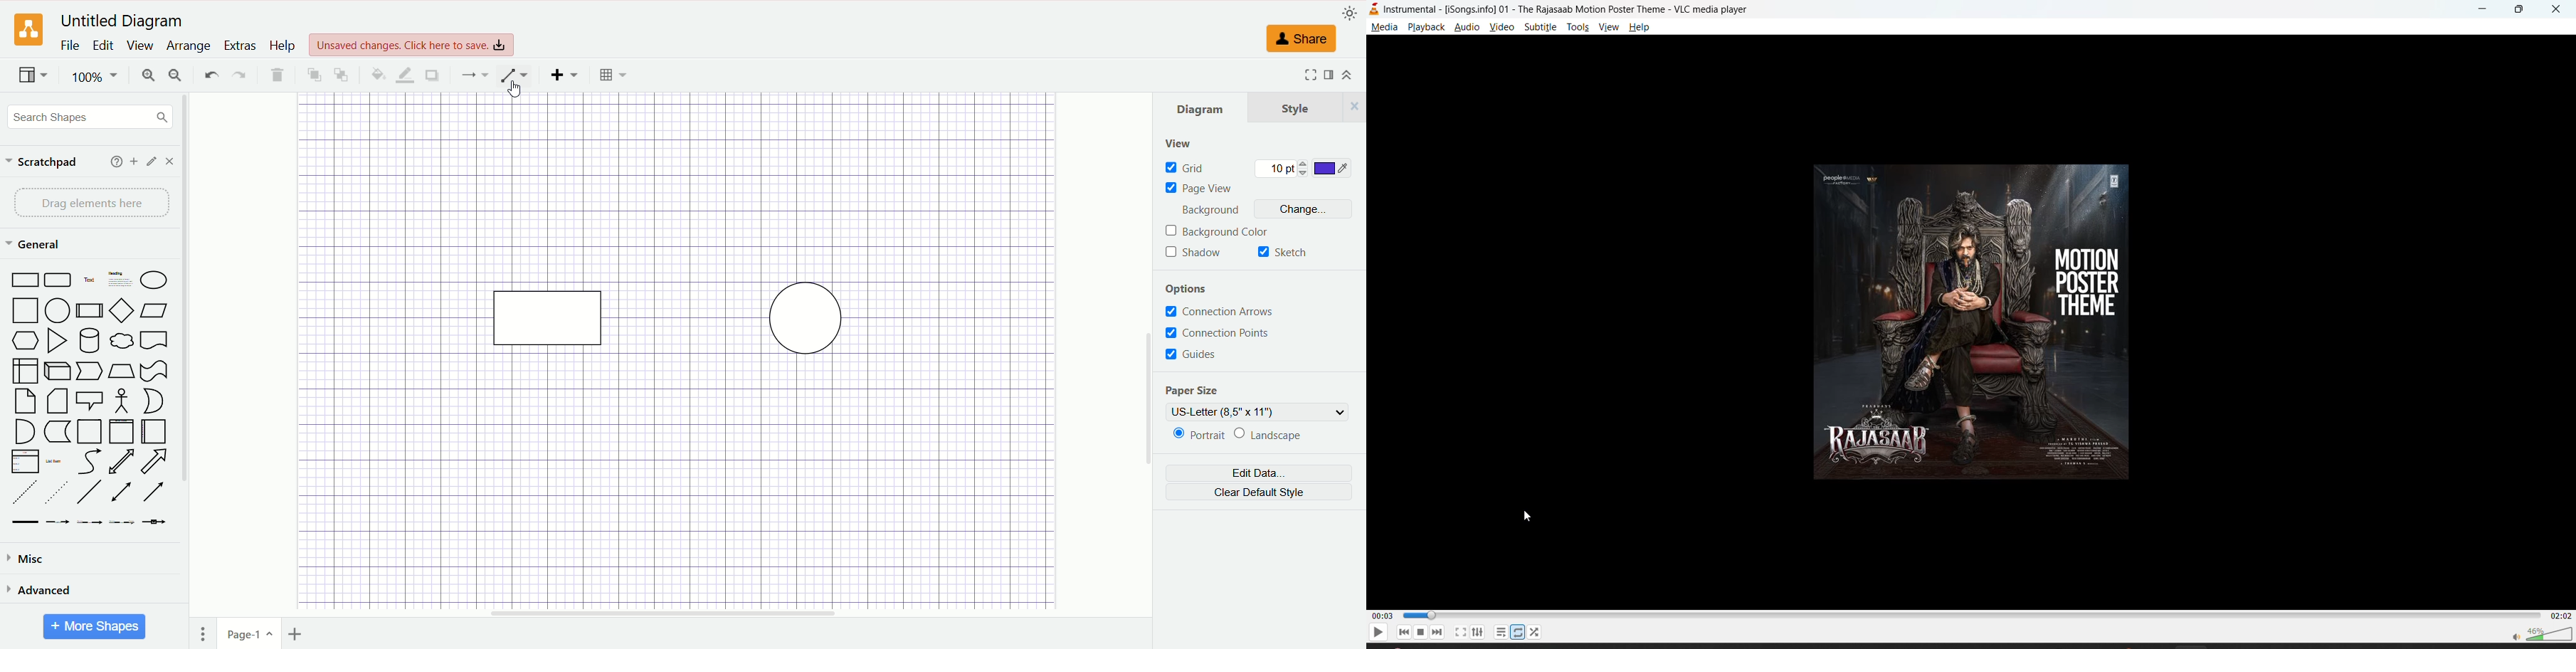 The image size is (2576, 672). I want to click on fill color, so click(376, 74).